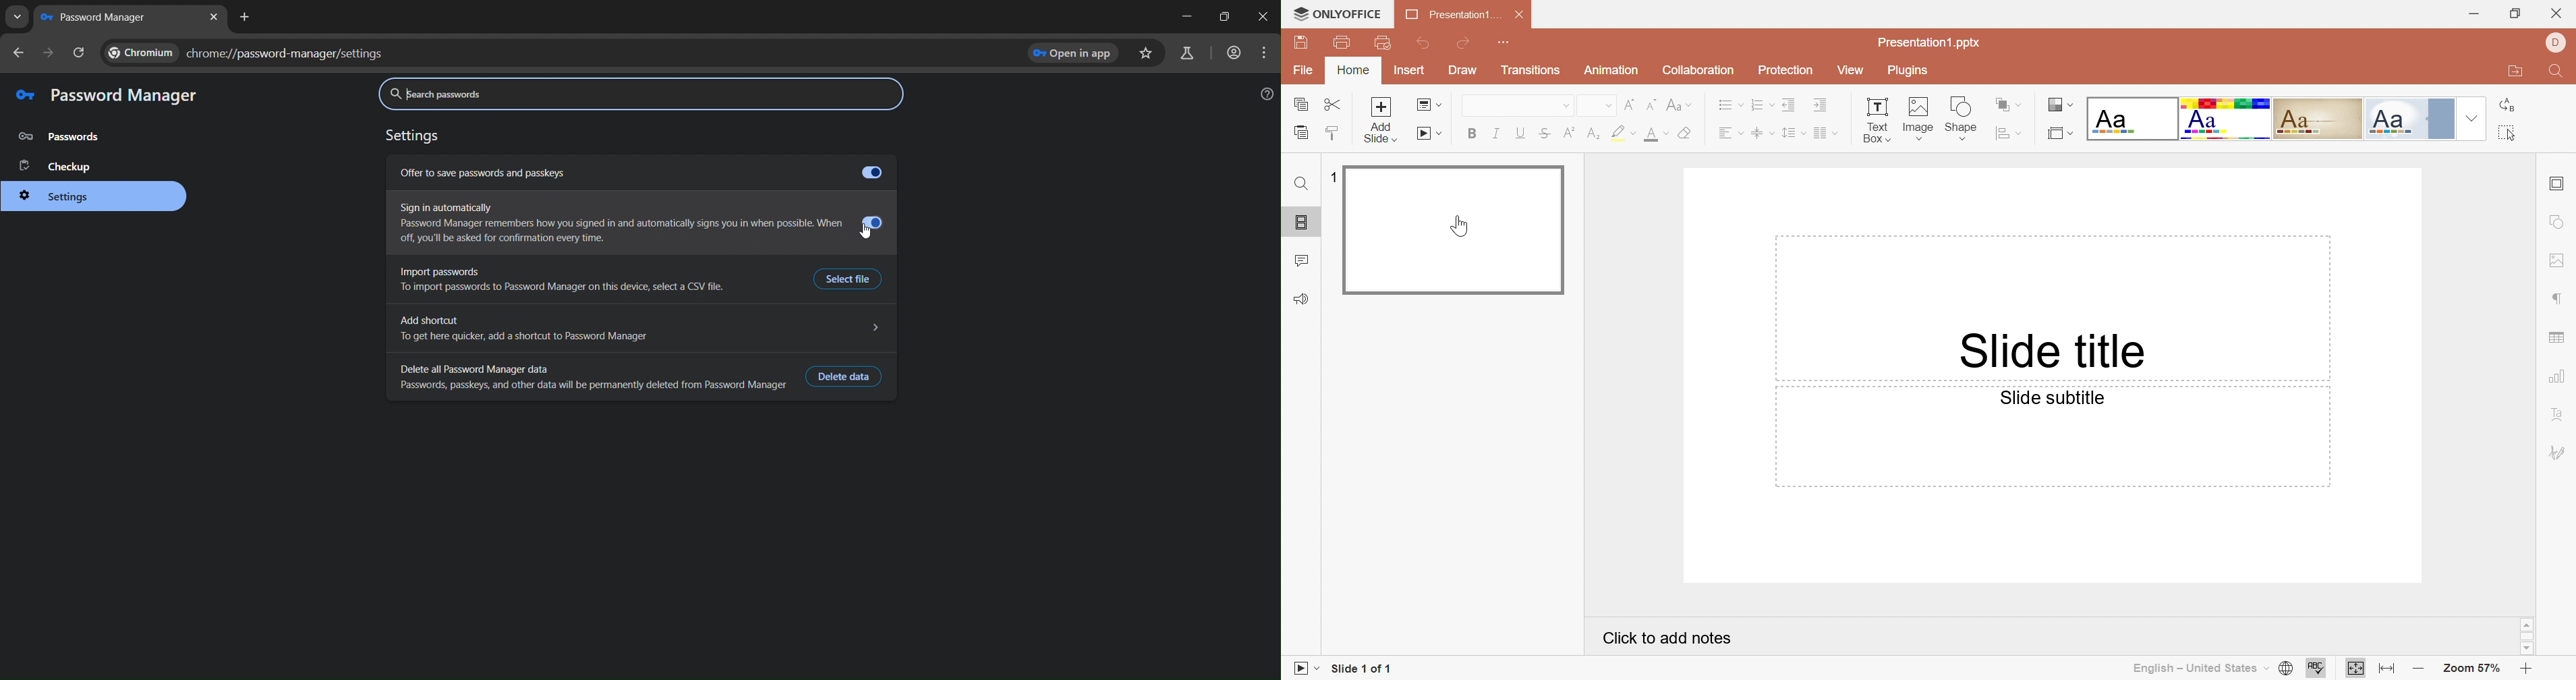 The width and height of the screenshot is (2576, 700). Describe the element at coordinates (1303, 298) in the screenshot. I see `Feedback and support` at that location.